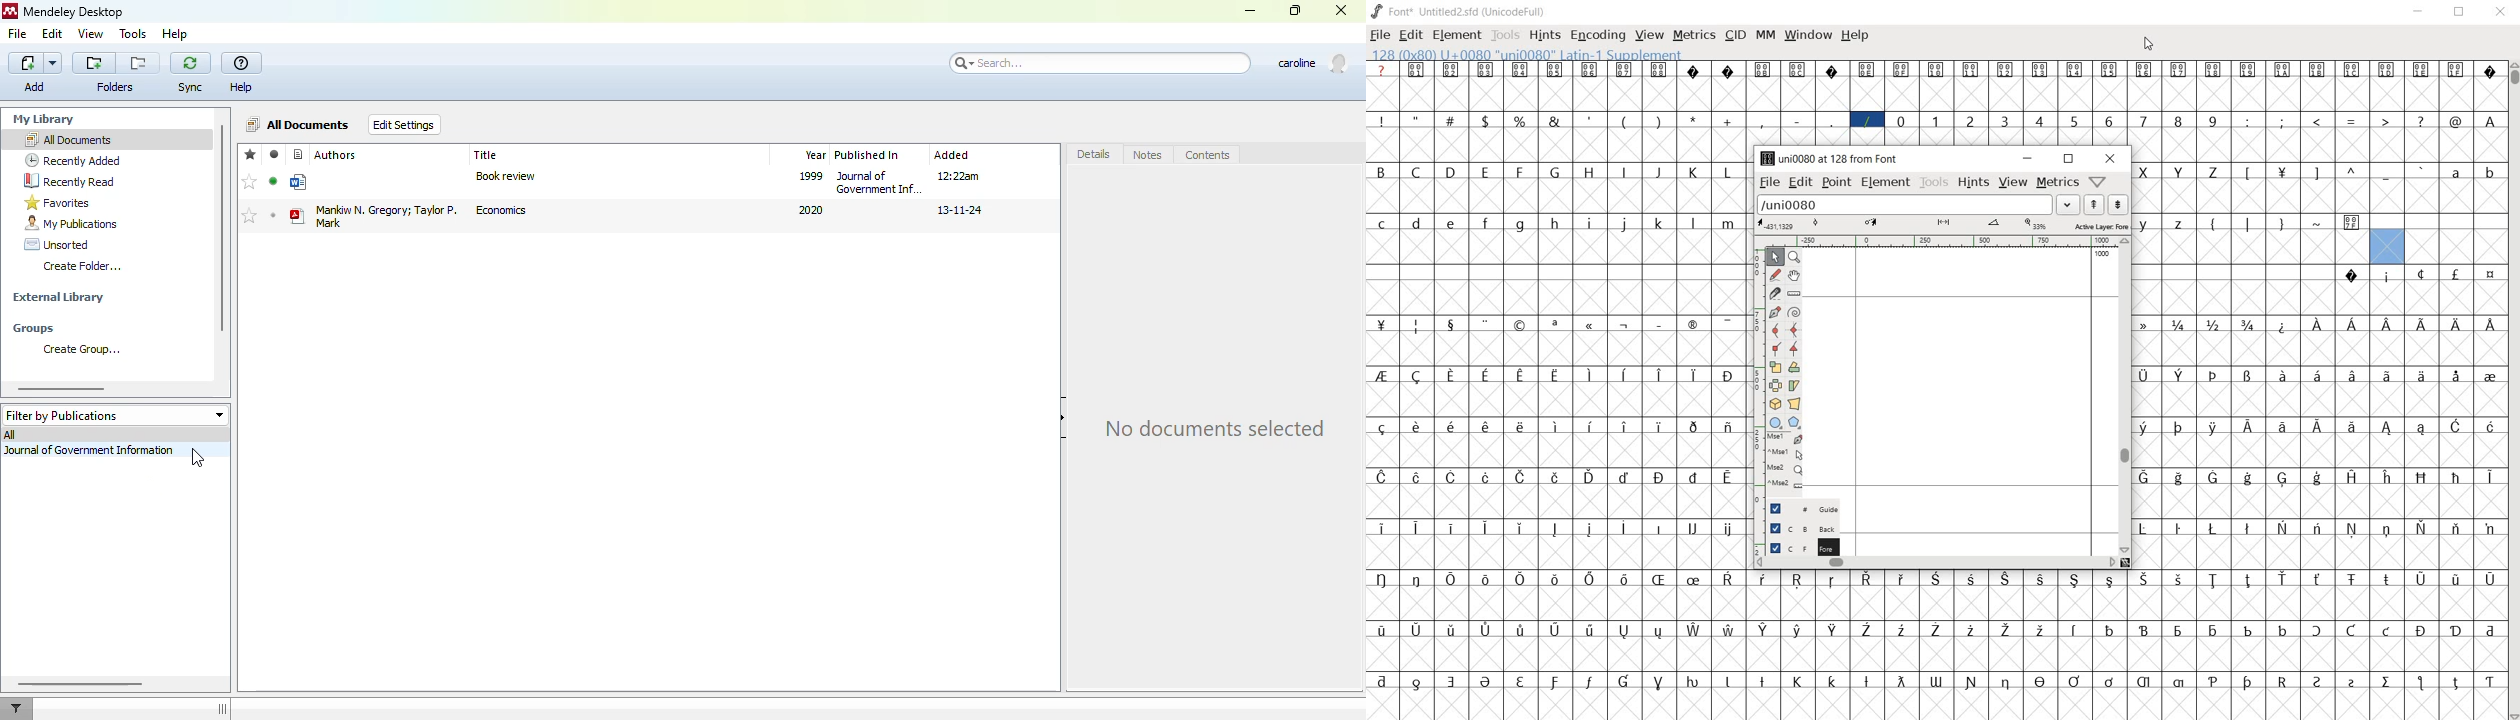 This screenshot has height=728, width=2520. What do you see at coordinates (1381, 35) in the screenshot?
I see `FILE` at bounding box center [1381, 35].